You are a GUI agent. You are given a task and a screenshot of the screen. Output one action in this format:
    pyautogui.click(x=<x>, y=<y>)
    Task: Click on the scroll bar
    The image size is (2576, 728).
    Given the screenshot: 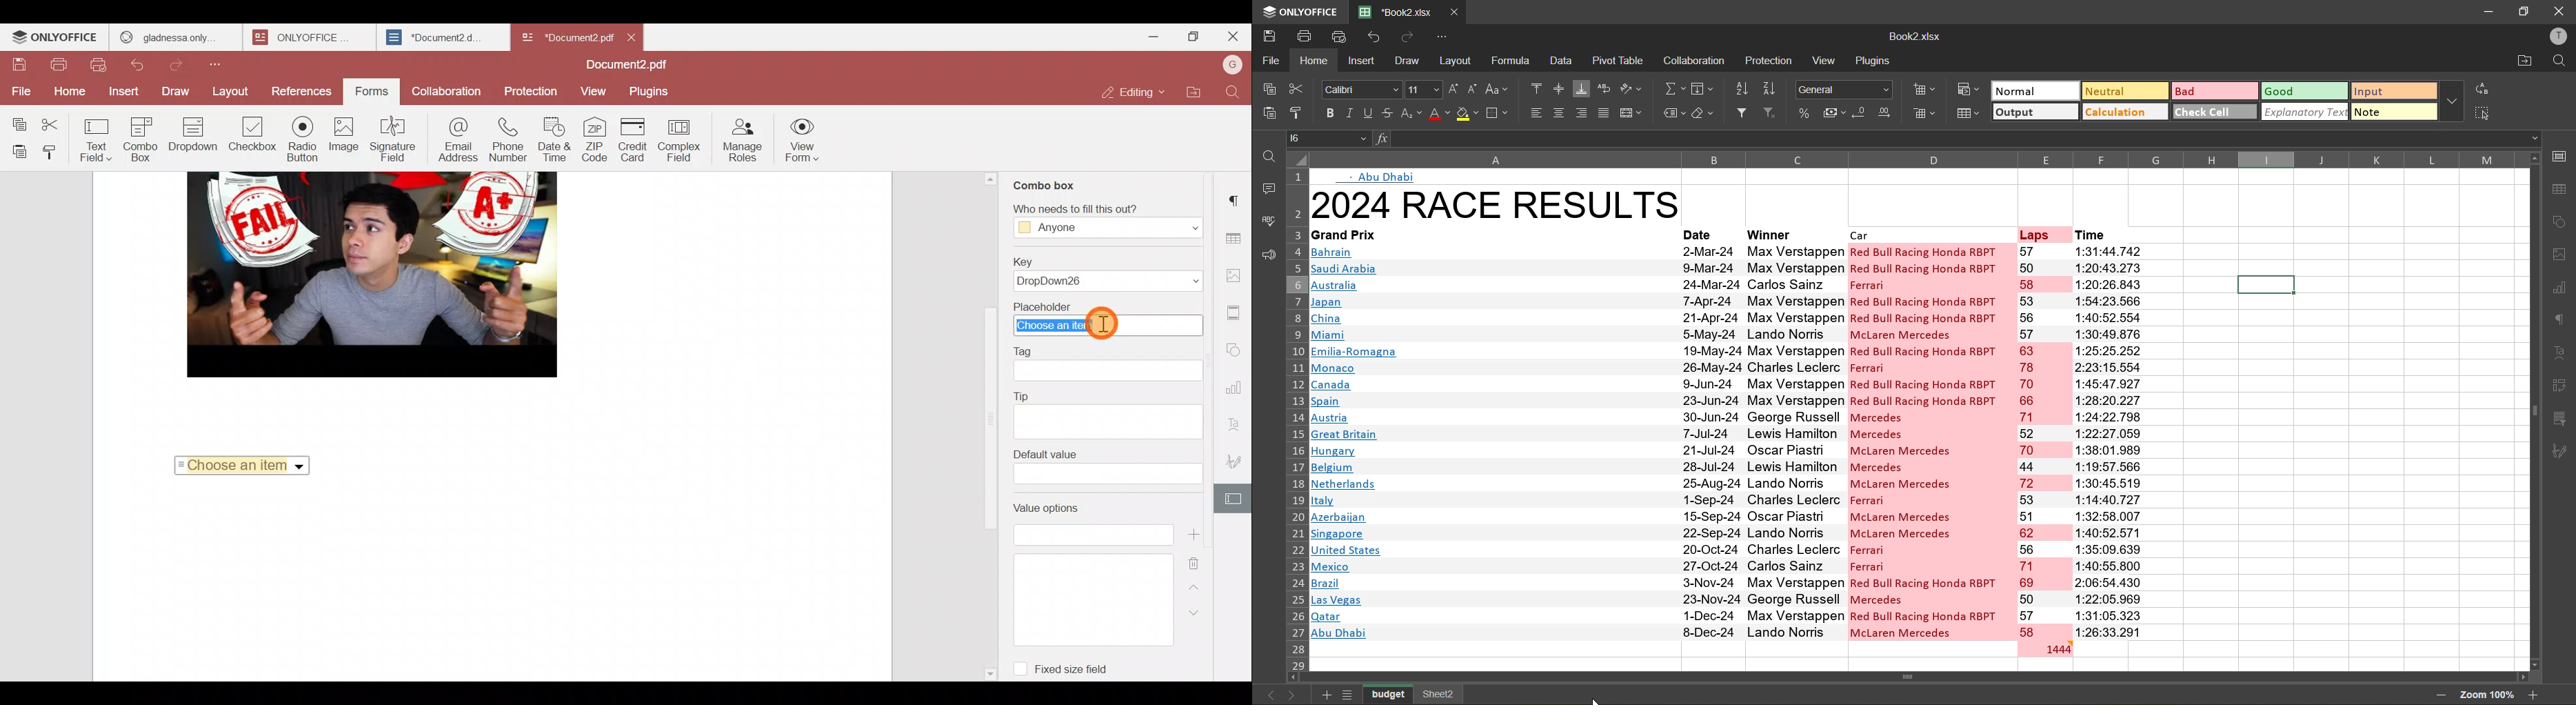 What is the action you would take?
    pyautogui.click(x=2530, y=361)
    